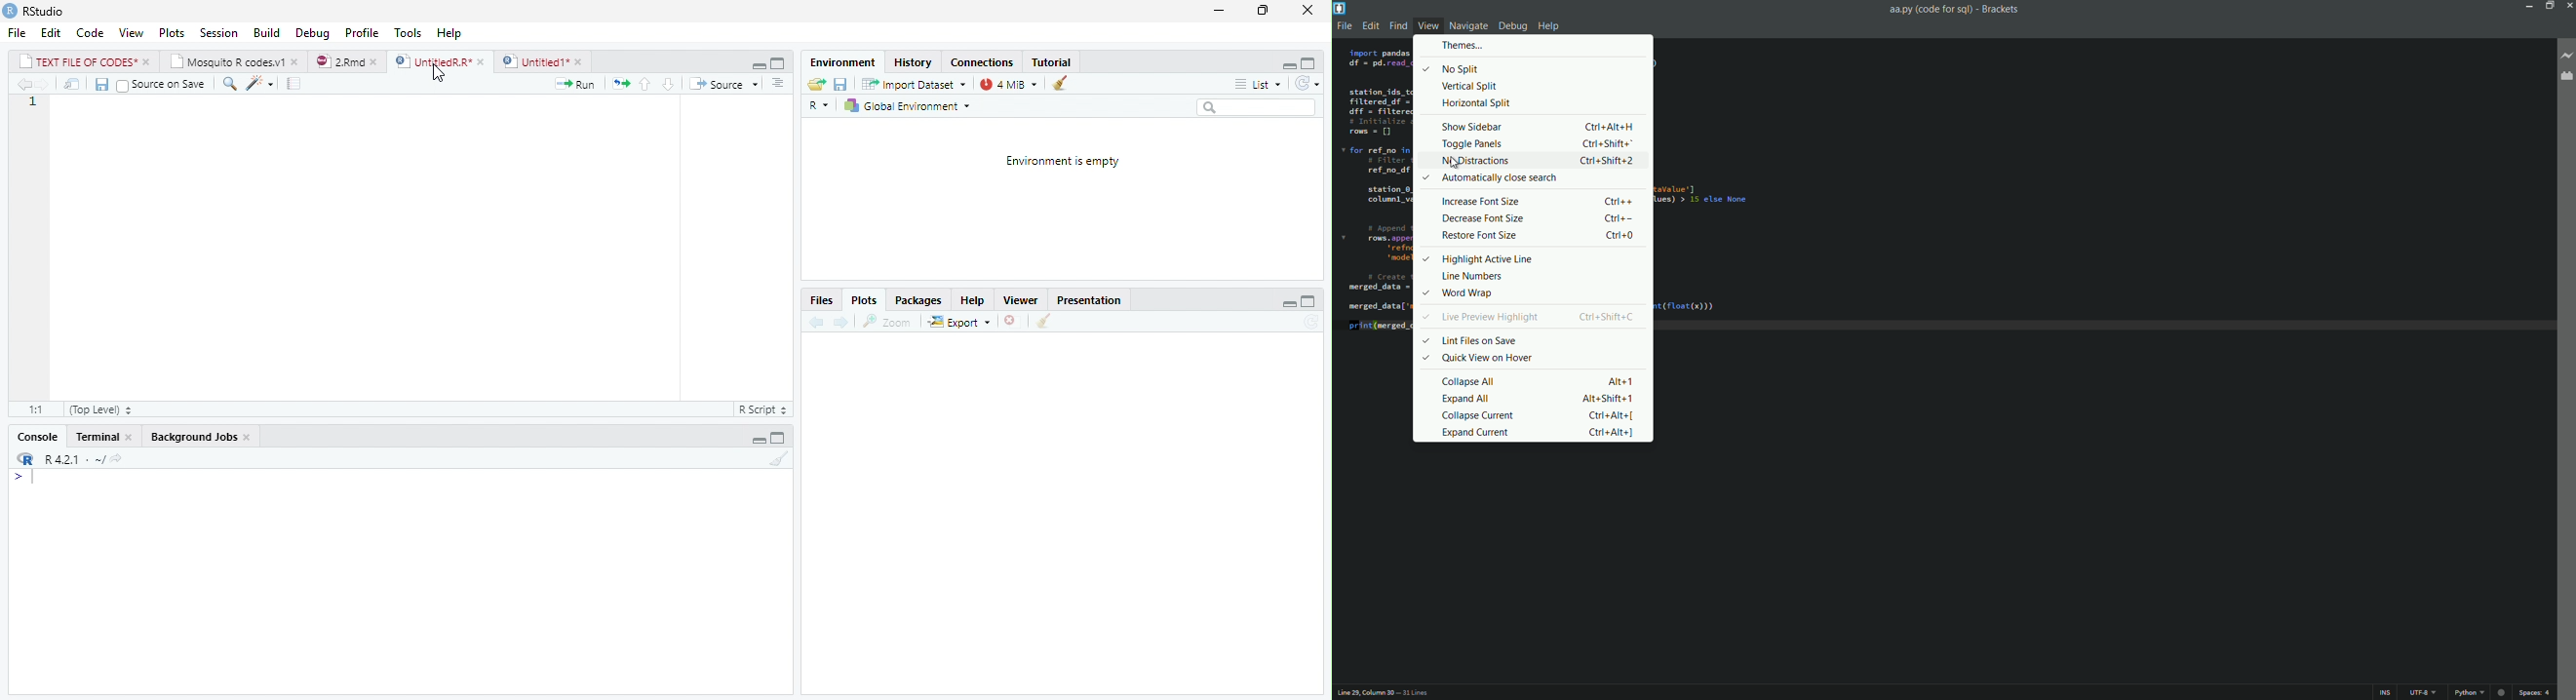 This screenshot has height=700, width=2576. I want to click on line numbers , so click(1537, 277).